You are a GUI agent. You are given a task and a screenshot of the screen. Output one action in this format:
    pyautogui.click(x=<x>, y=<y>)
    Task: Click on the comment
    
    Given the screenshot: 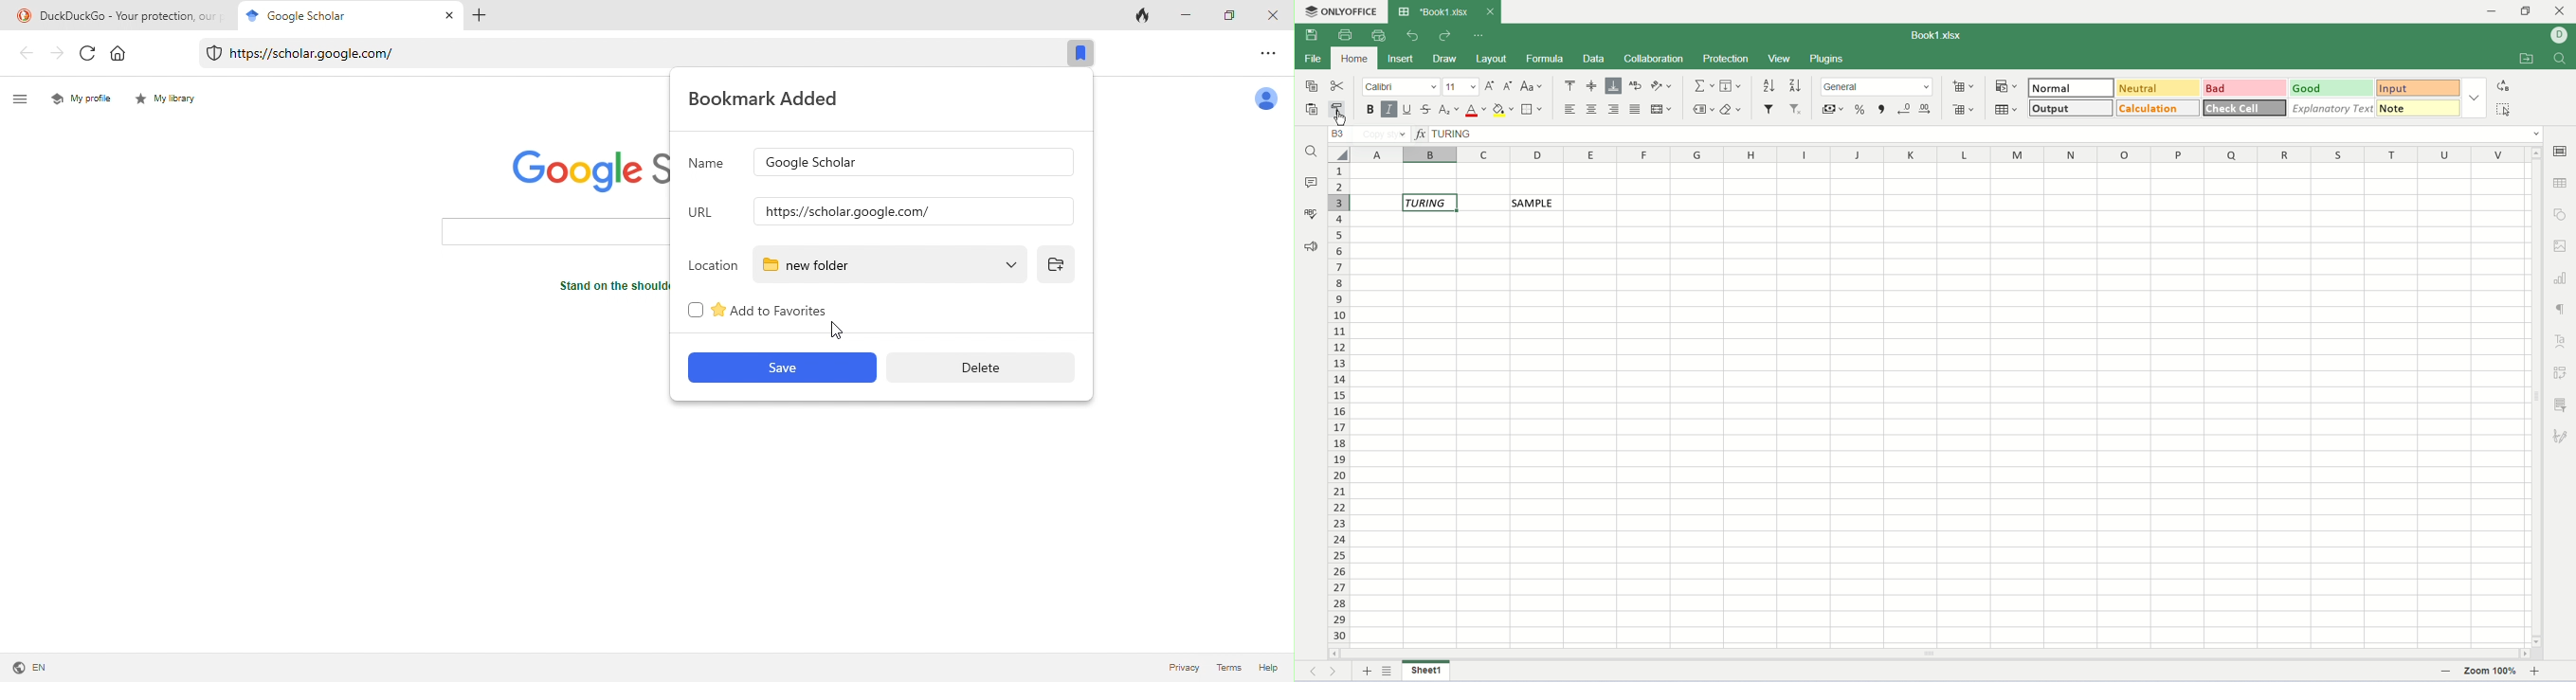 What is the action you would take?
    pyautogui.click(x=1310, y=182)
    